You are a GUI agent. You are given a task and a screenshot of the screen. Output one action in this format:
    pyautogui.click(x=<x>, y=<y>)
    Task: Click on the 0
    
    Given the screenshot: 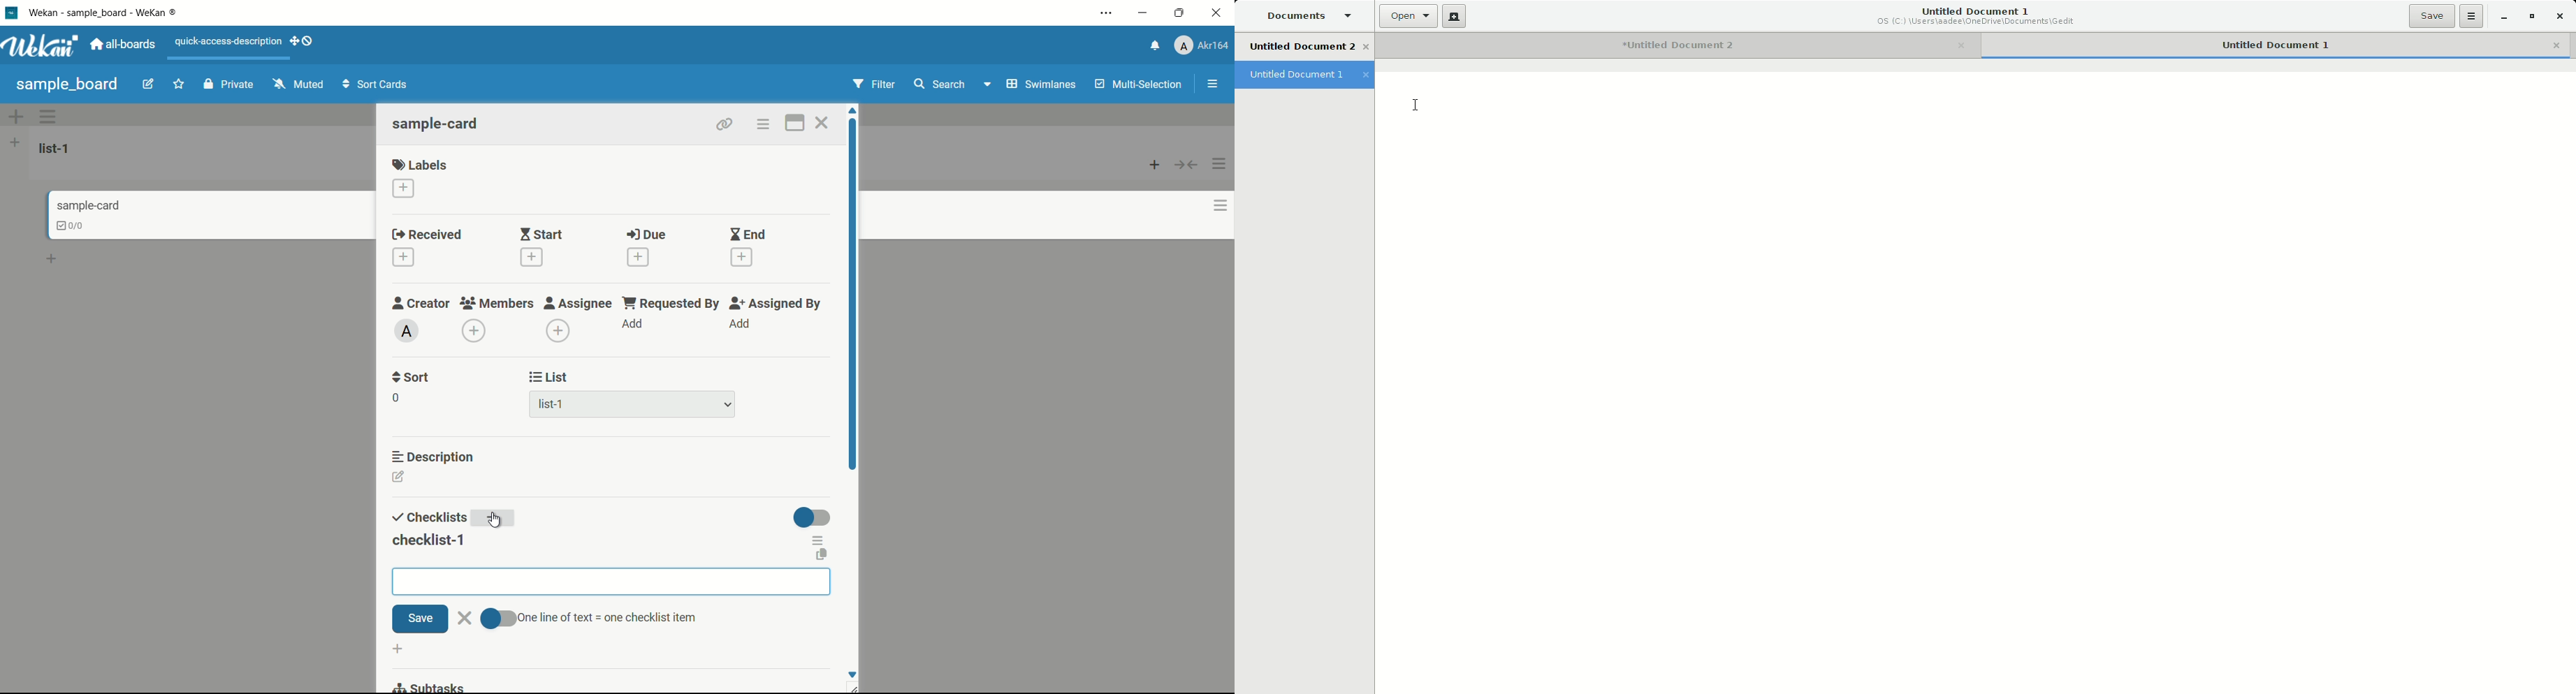 What is the action you would take?
    pyautogui.click(x=395, y=398)
    